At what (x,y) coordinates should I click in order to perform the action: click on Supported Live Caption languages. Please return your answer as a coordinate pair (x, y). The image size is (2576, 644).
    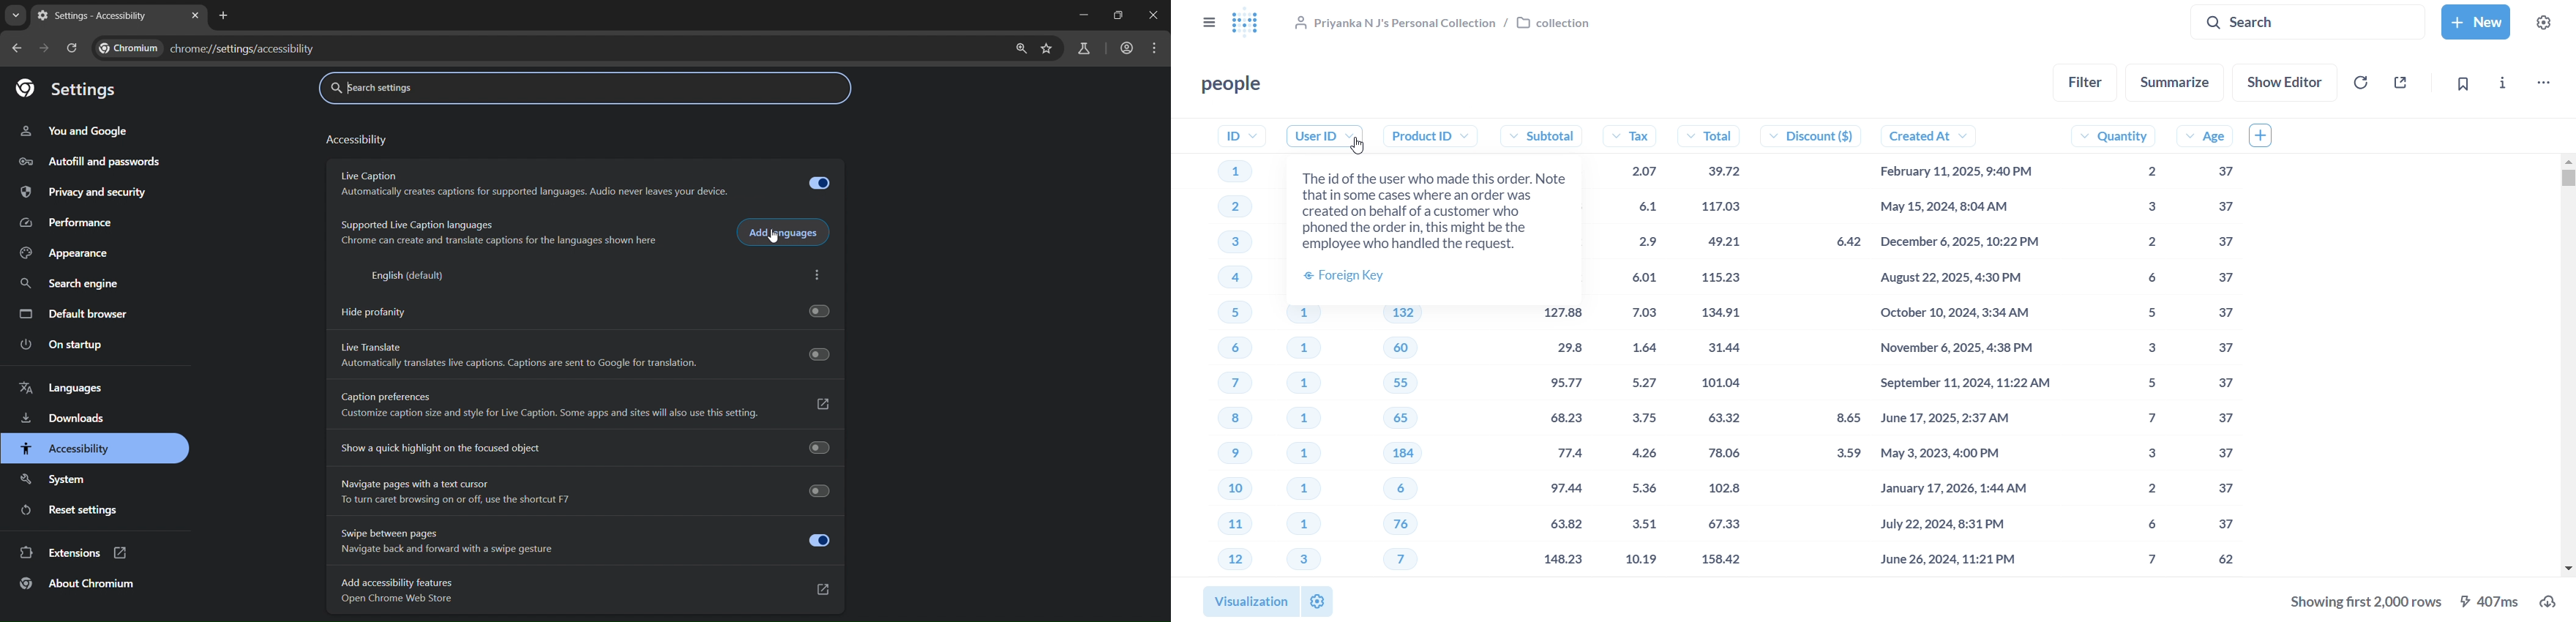
    Looking at the image, I should click on (419, 223).